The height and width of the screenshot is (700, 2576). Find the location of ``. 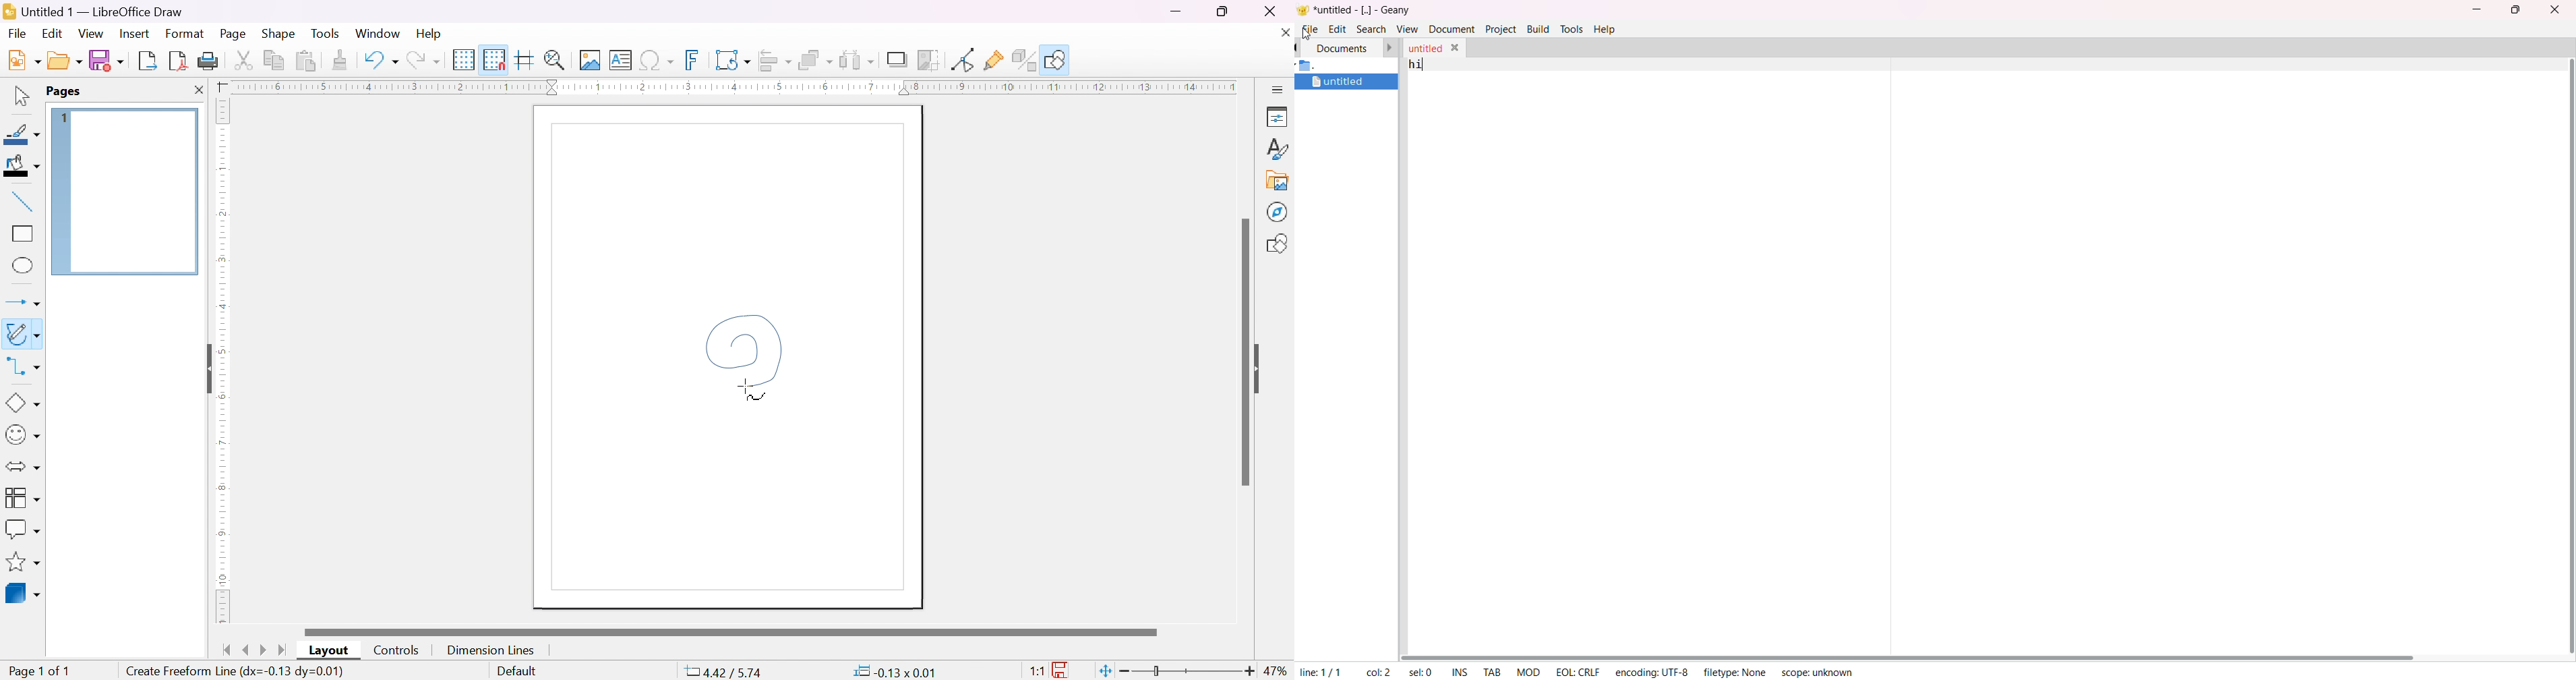

 is located at coordinates (18, 34).